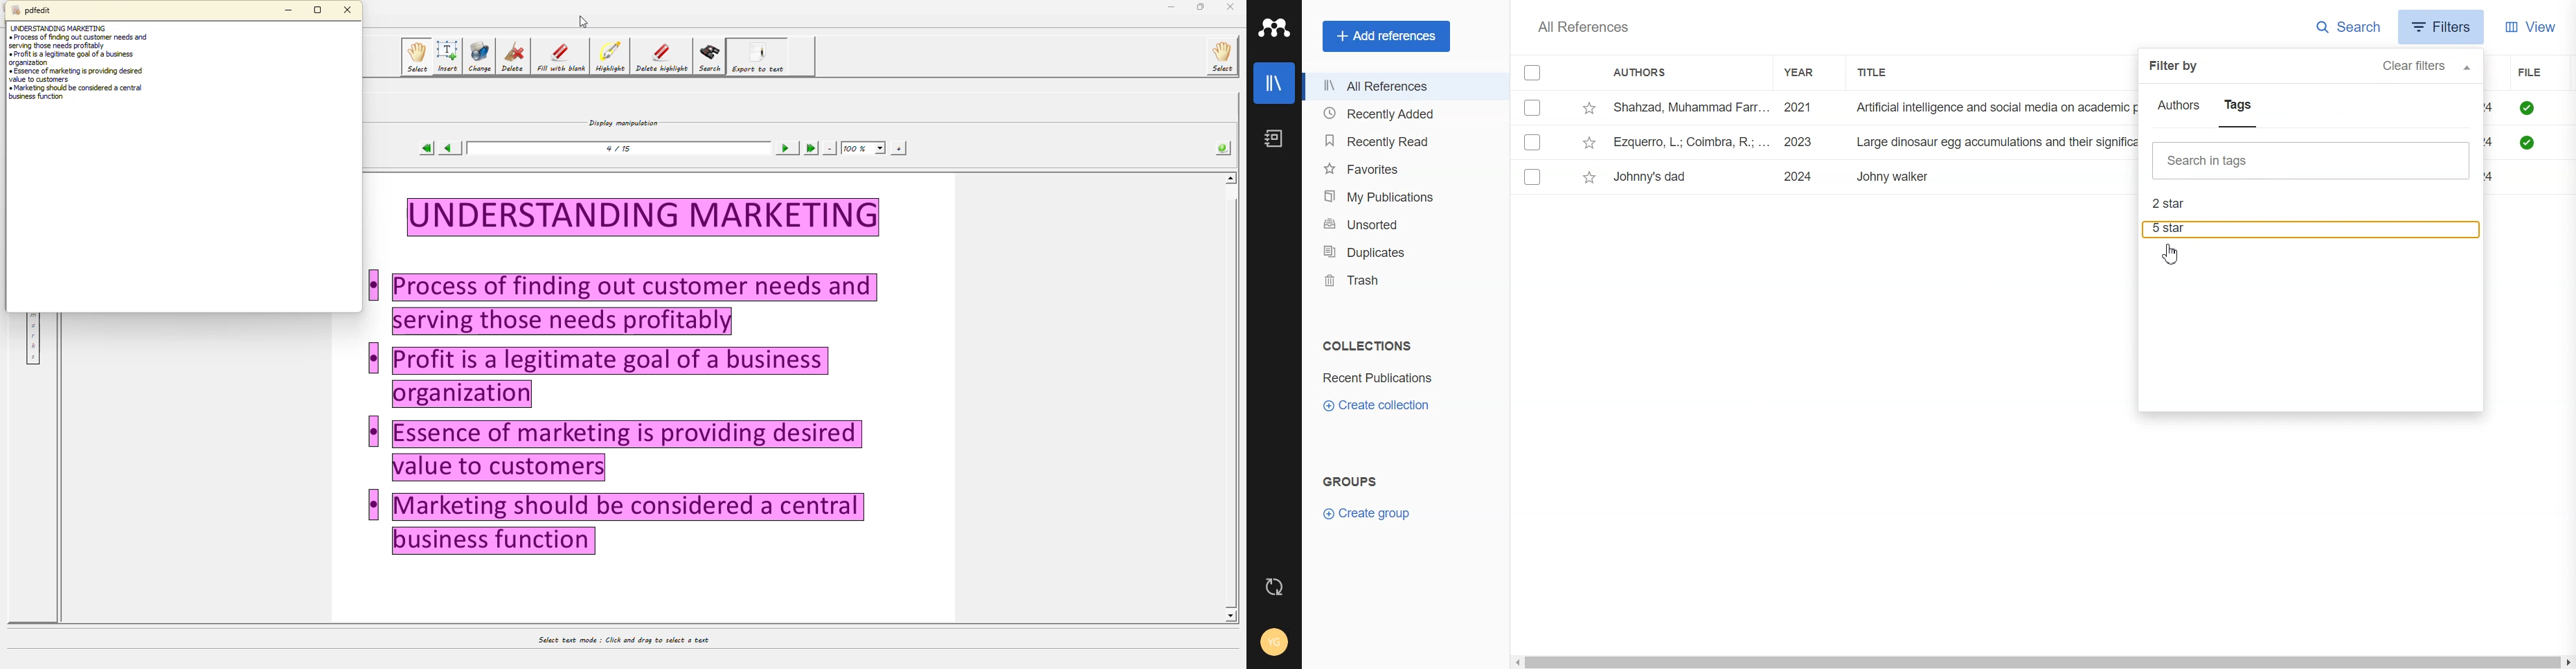  I want to click on file available, so click(2530, 127).